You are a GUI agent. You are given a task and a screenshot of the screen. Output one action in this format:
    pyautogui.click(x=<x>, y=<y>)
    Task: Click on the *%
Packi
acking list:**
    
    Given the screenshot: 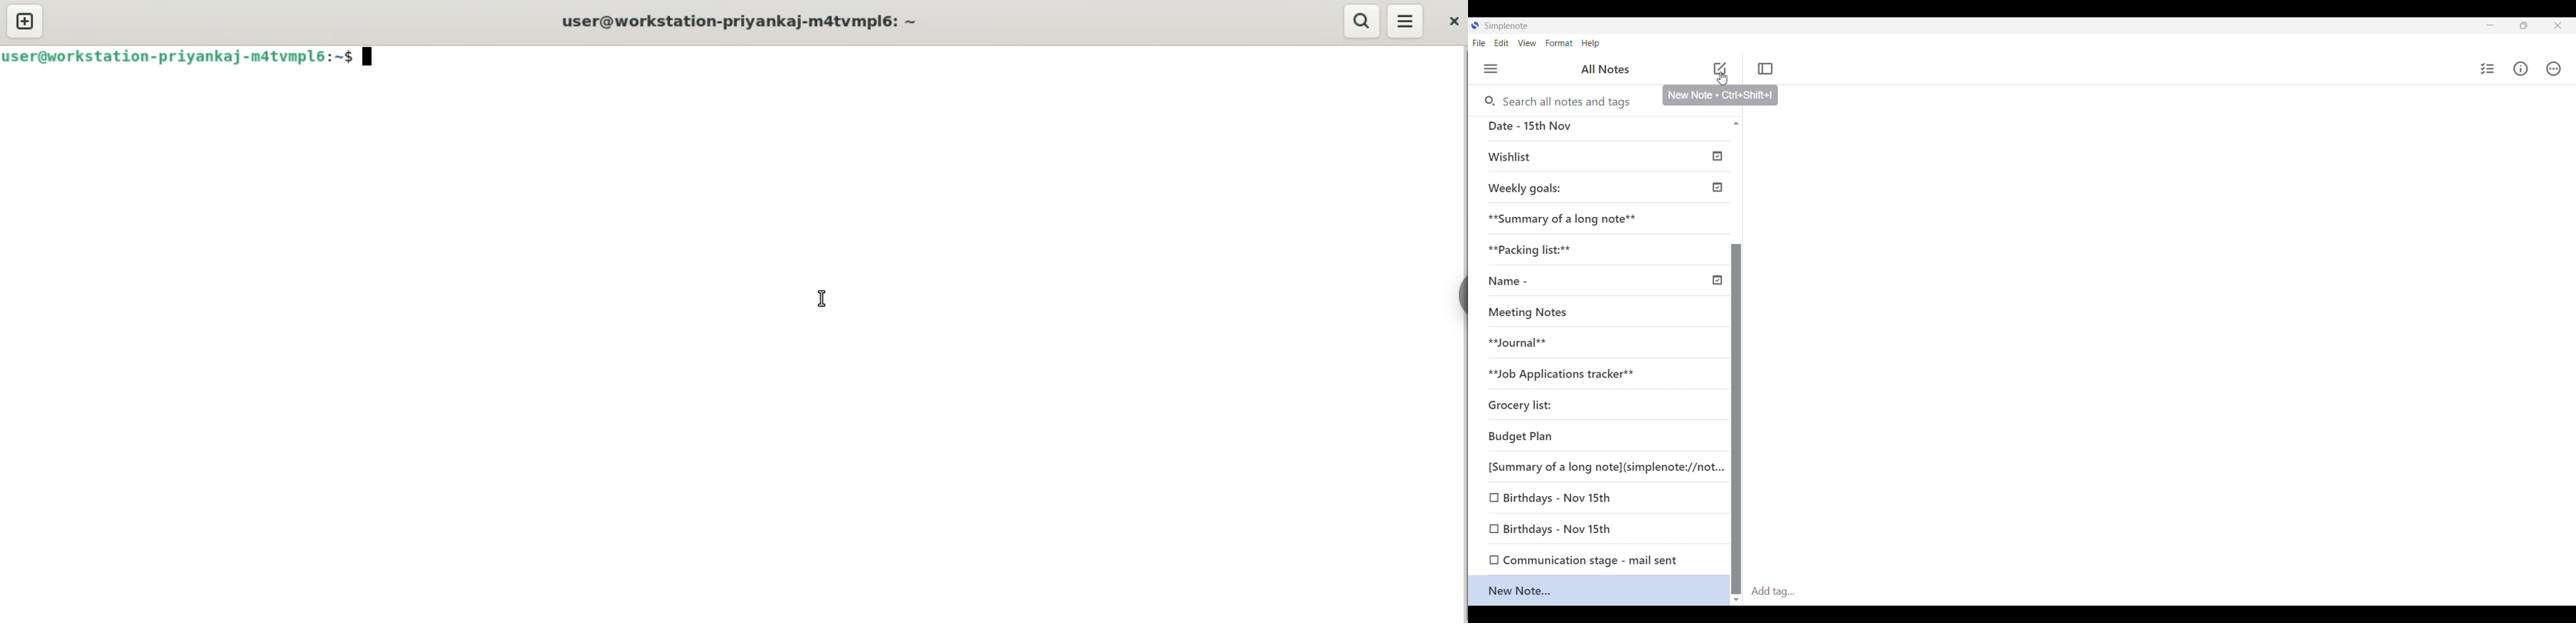 What is the action you would take?
    pyautogui.click(x=1535, y=250)
    